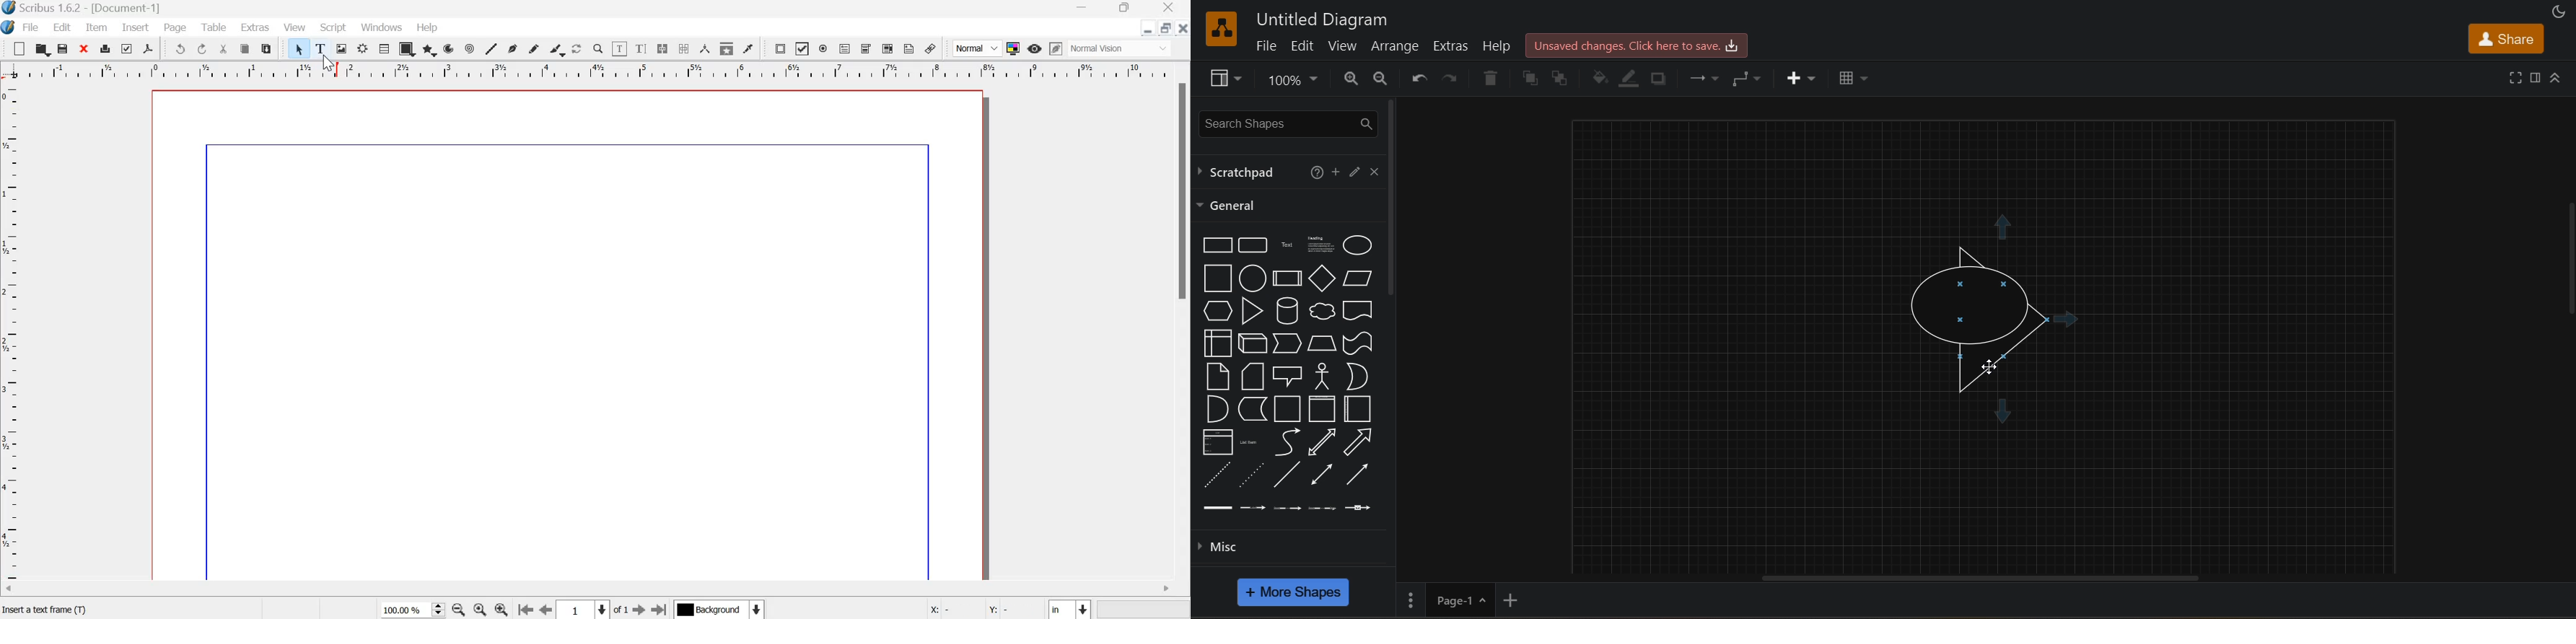 The height and width of the screenshot is (644, 2576). Describe the element at coordinates (1990, 577) in the screenshot. I see `horizontal scroll bar` at that location.